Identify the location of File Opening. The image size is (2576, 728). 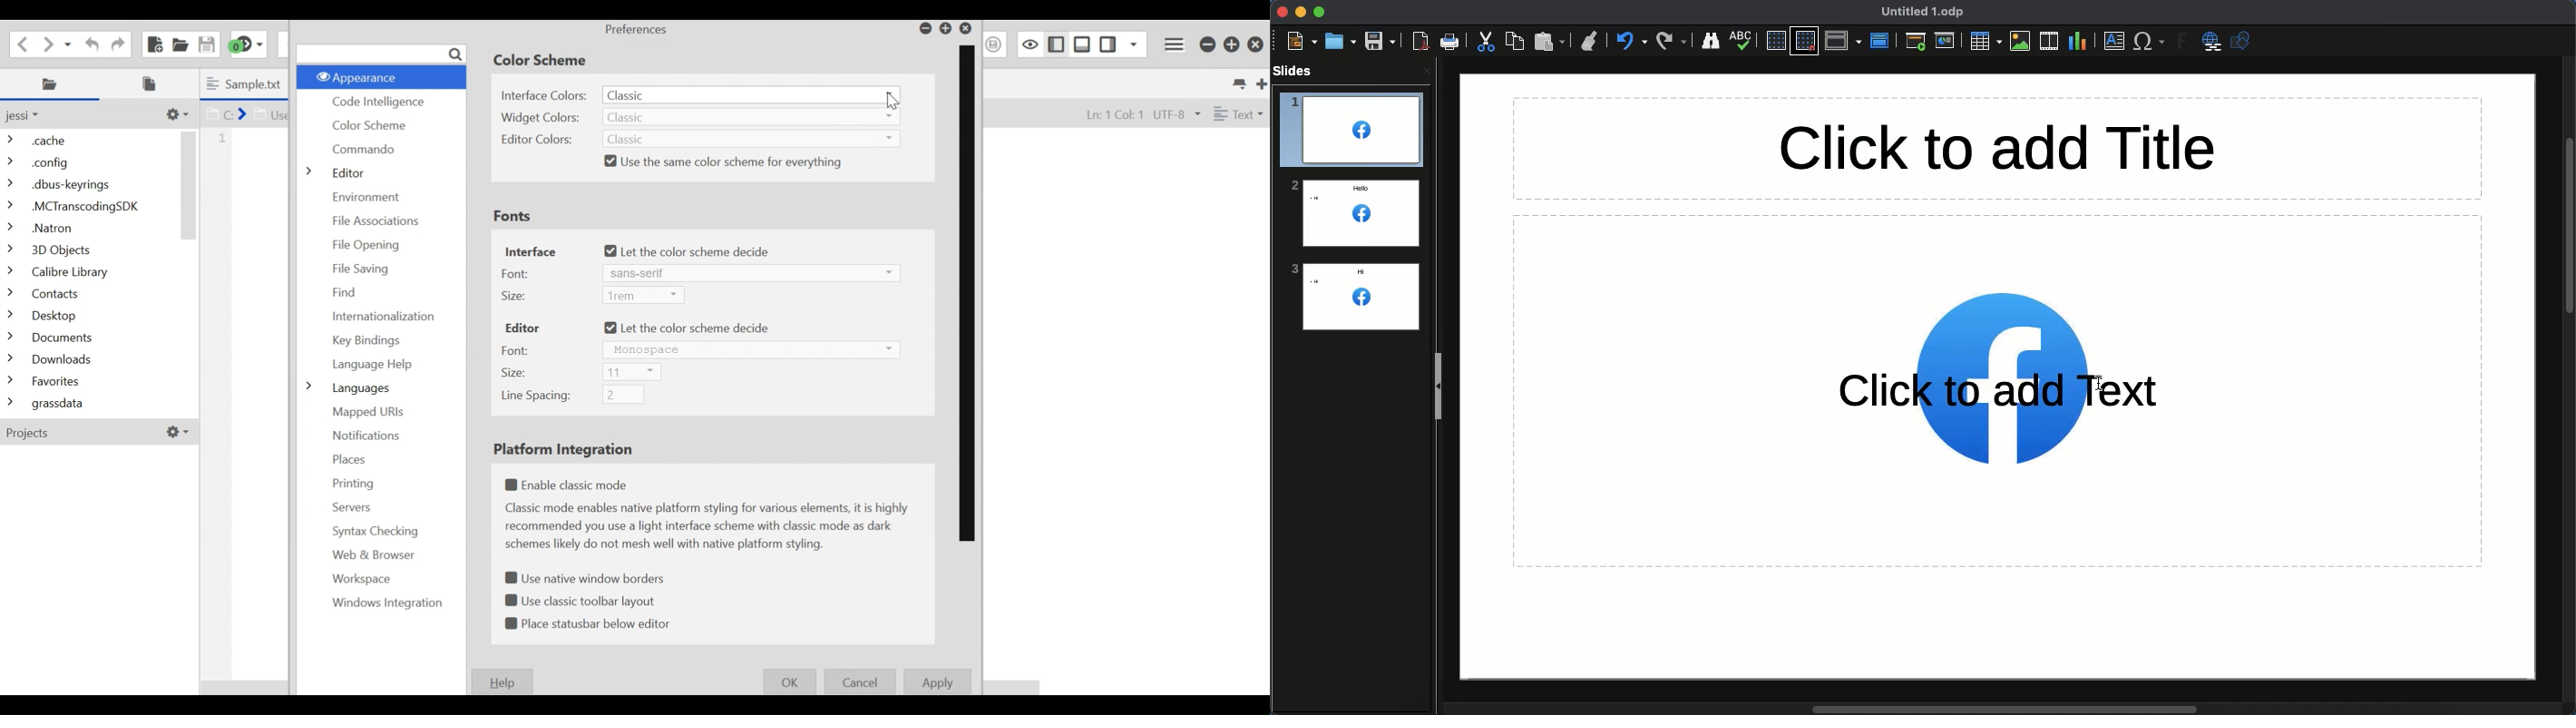
(374, 243).